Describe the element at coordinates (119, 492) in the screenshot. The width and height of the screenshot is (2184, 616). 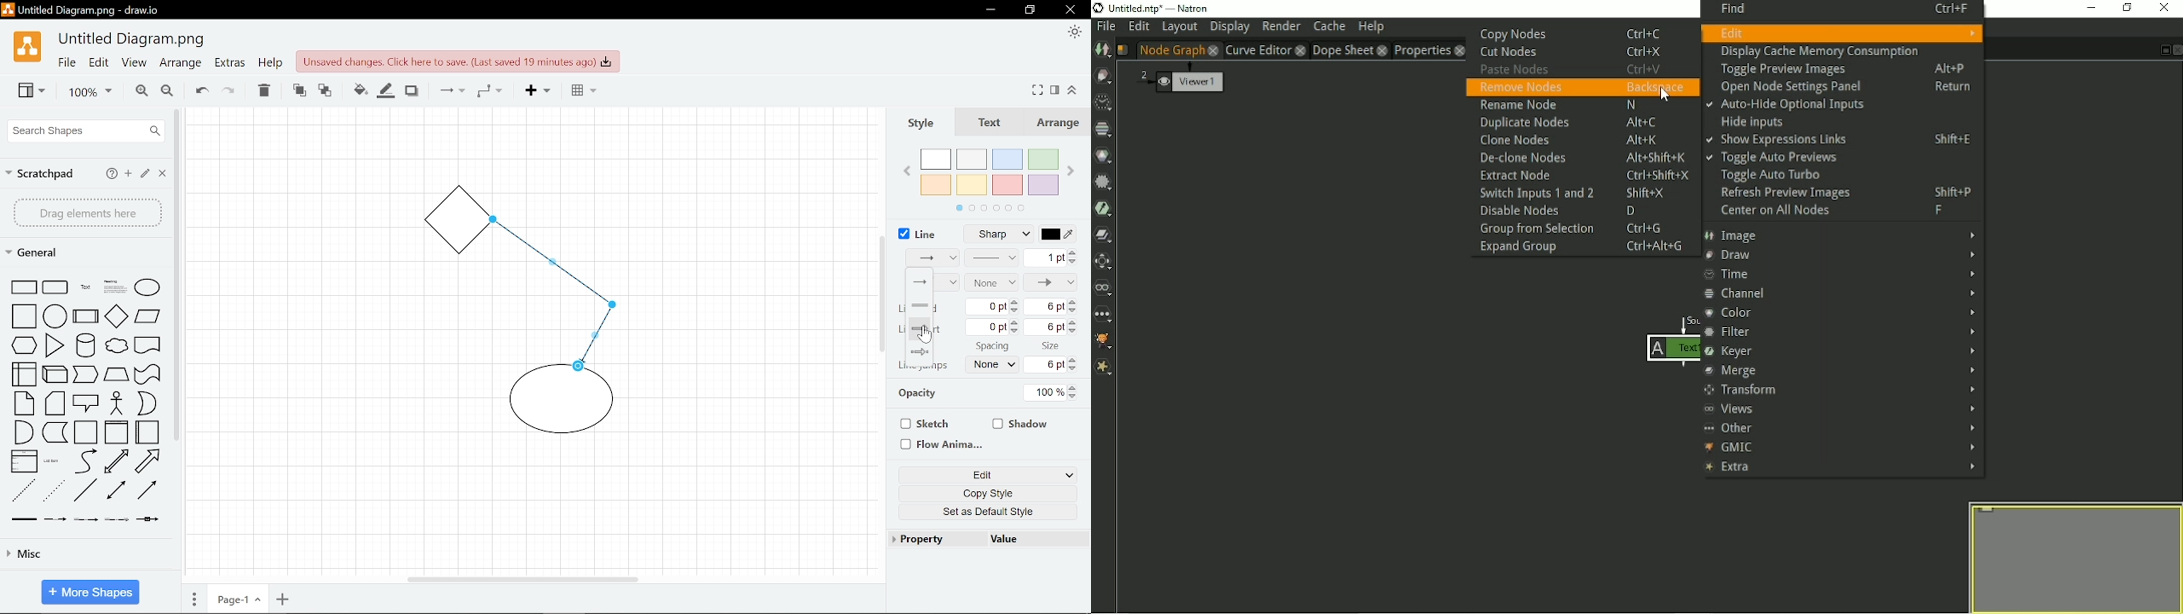
I see `shape` at that location.